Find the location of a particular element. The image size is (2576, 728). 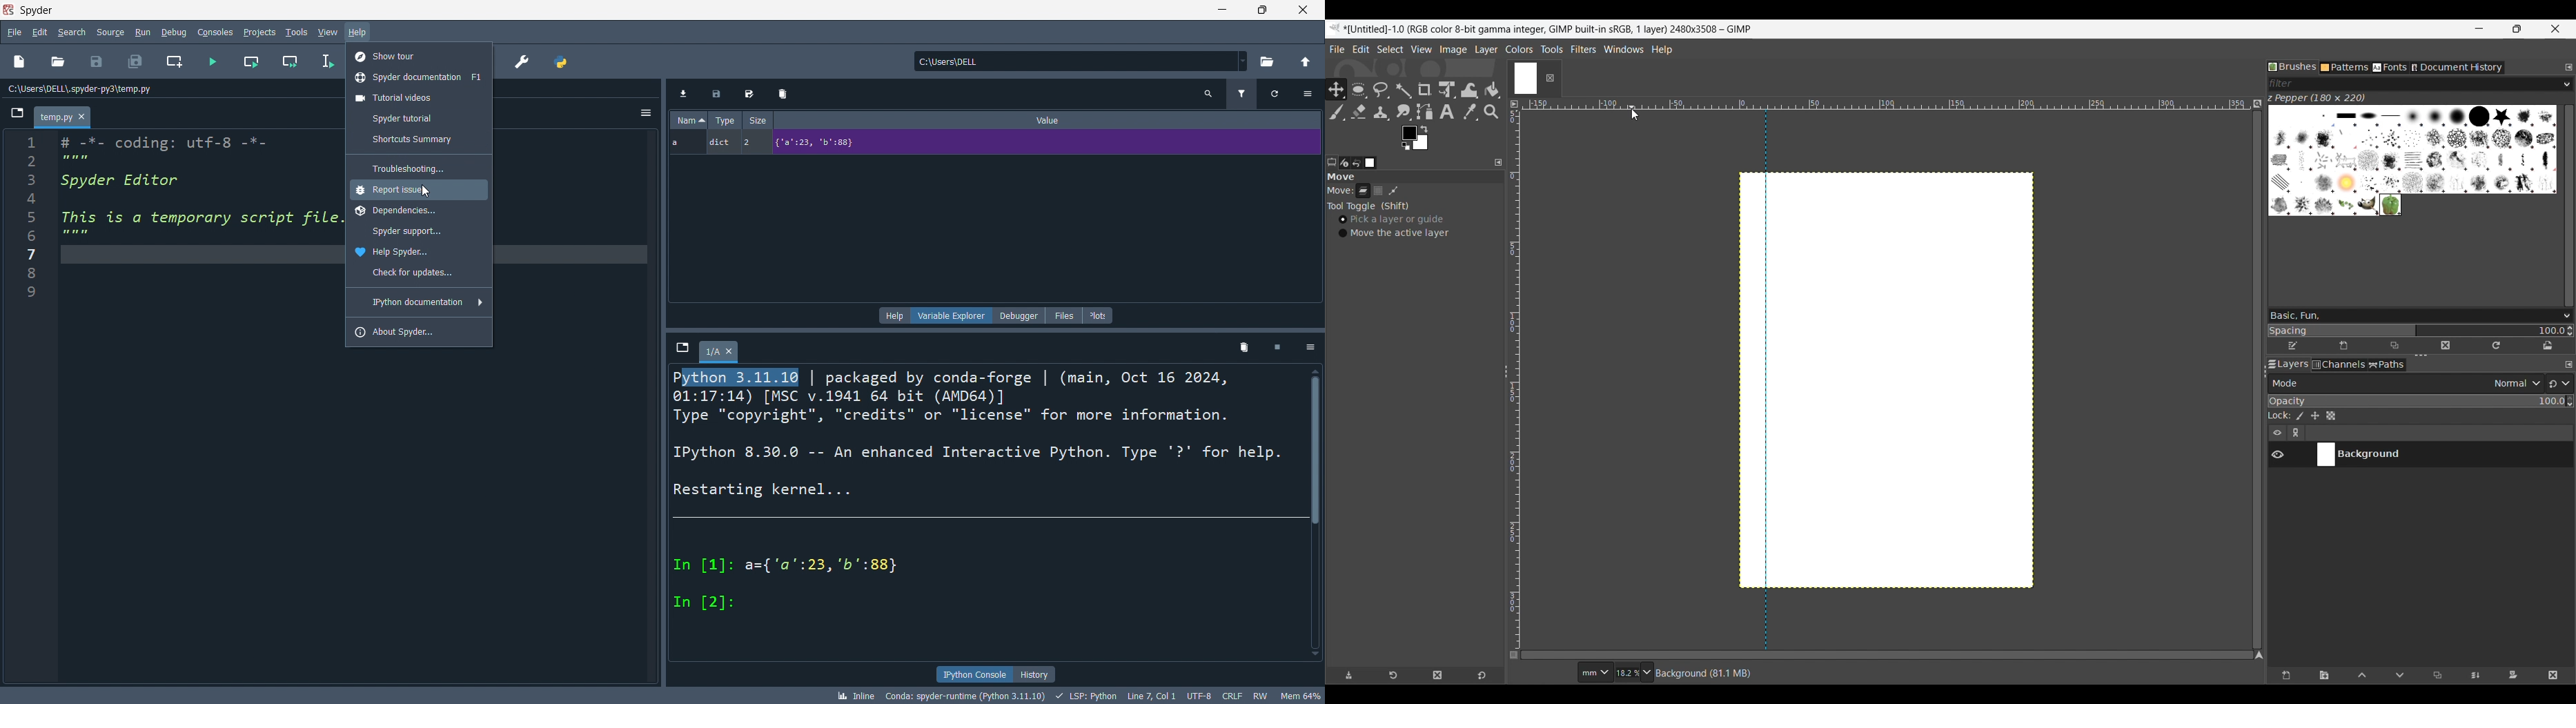

Tools menu is located at coordinates (1552, 49).